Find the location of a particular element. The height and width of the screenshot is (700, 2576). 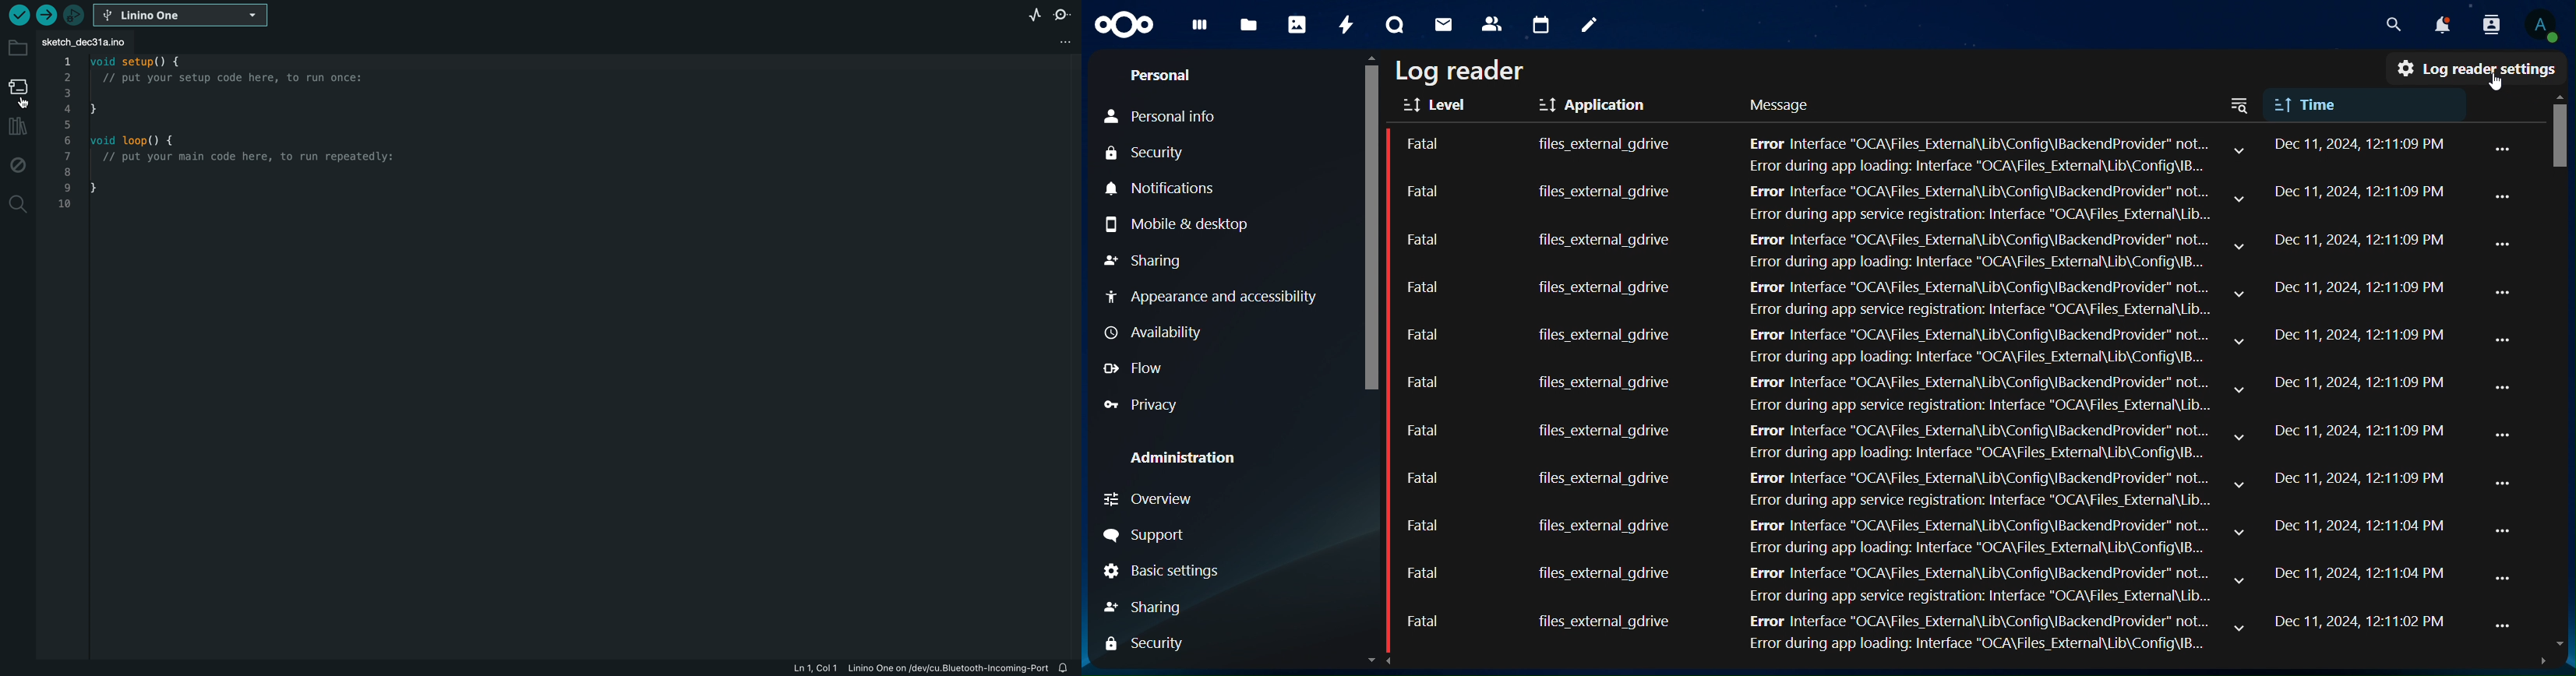

search contacts is located at coordinates (2486, 23).